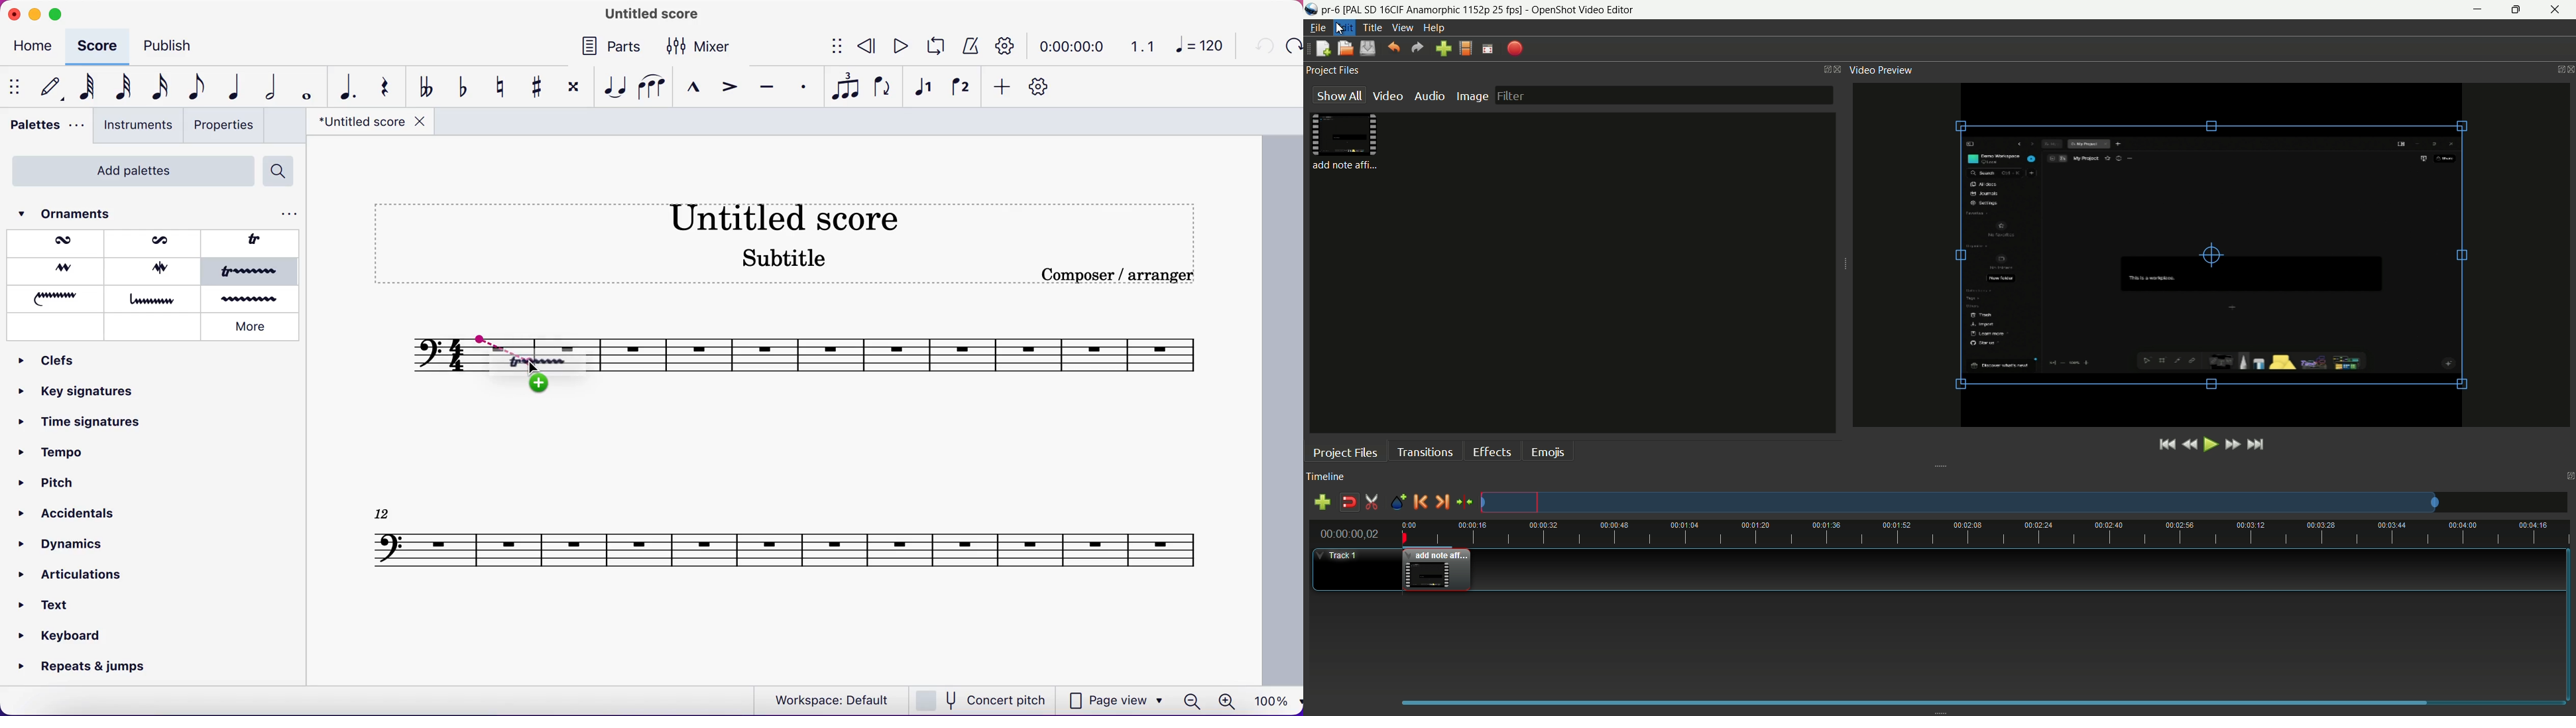  What do you see at coordinates (1395, 47) in the screenshot?
I see `undo` at bounding box center [1395, 47].